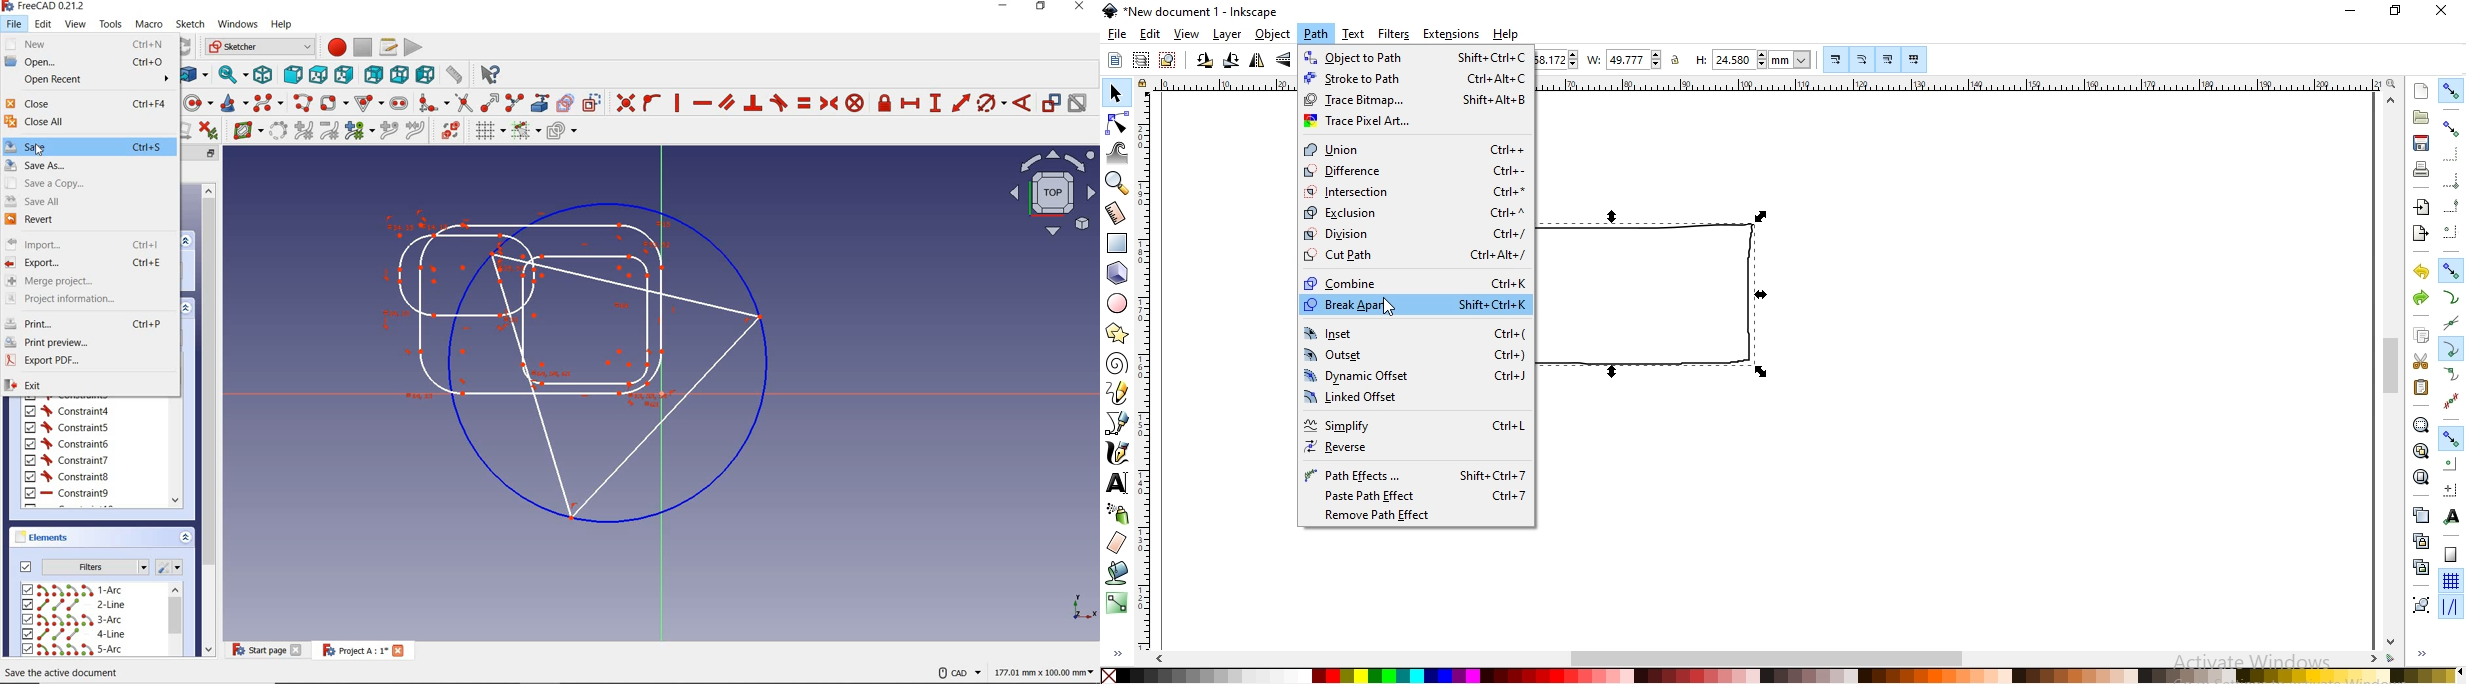 The width and height of the screenshot is (2492, 700). Describe the element at coordinates (88, 62) in the screenshot. I see `open` at that location.